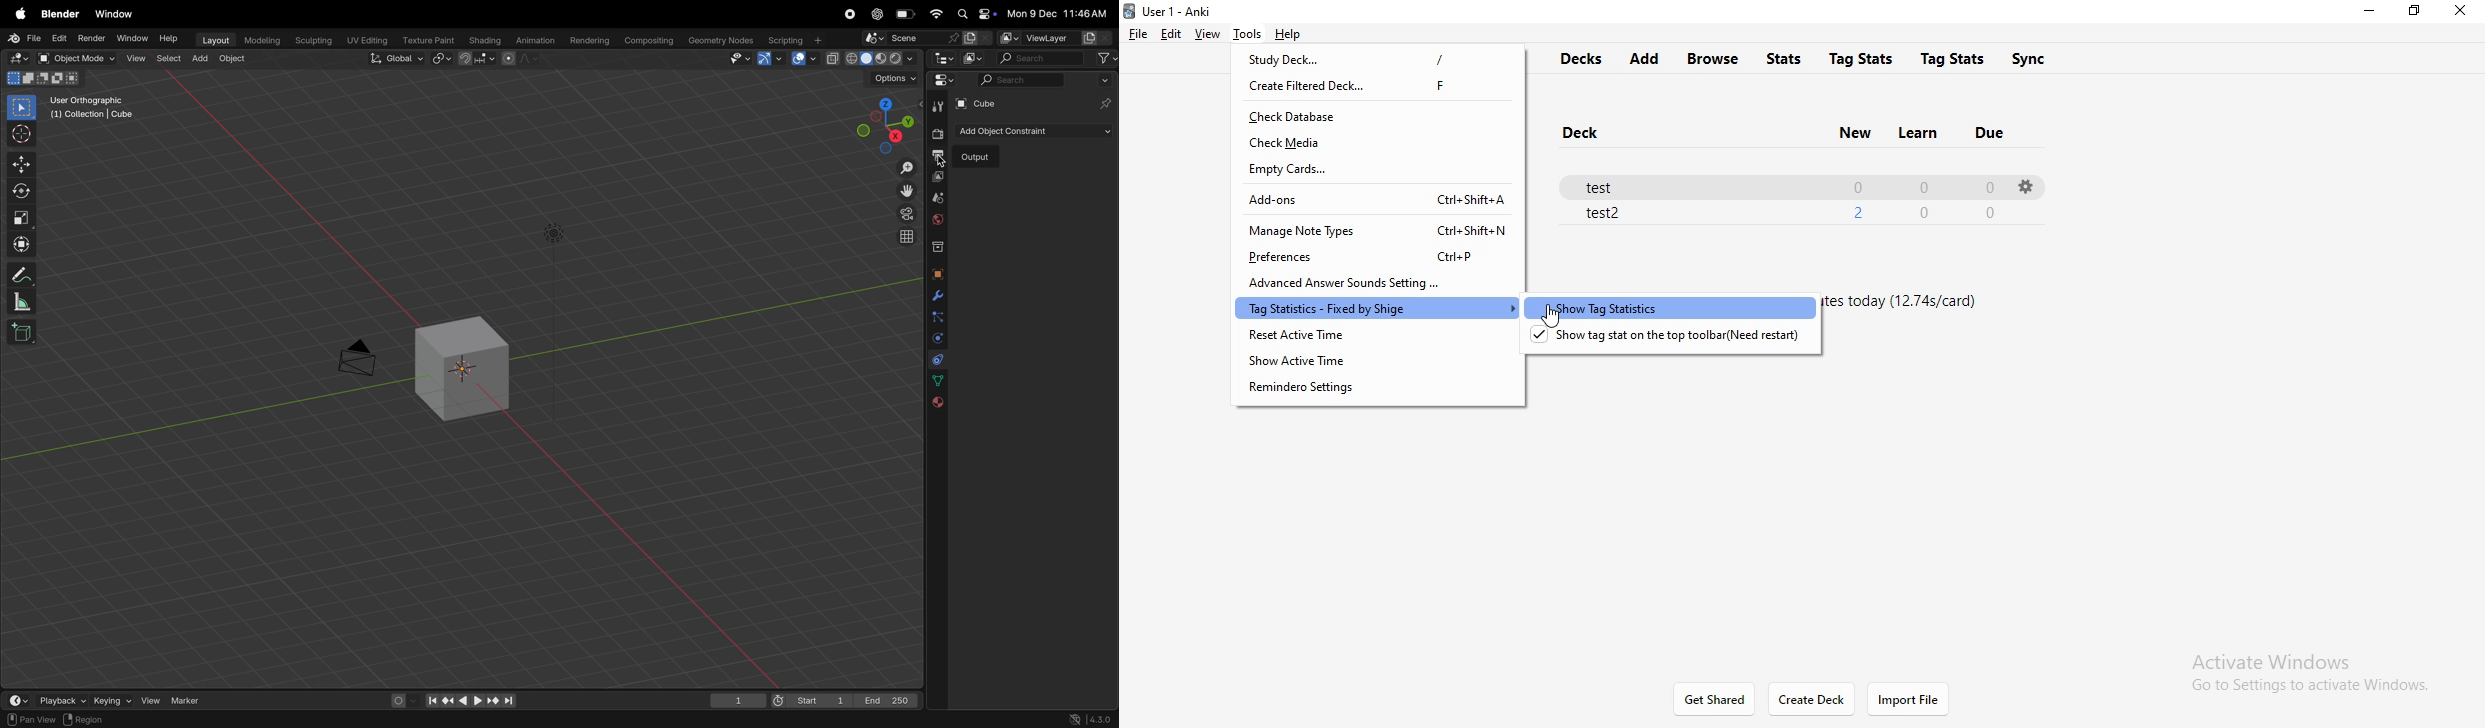 The image size is (2492, 728). I want to click on empty cards, so click(1379, 170).